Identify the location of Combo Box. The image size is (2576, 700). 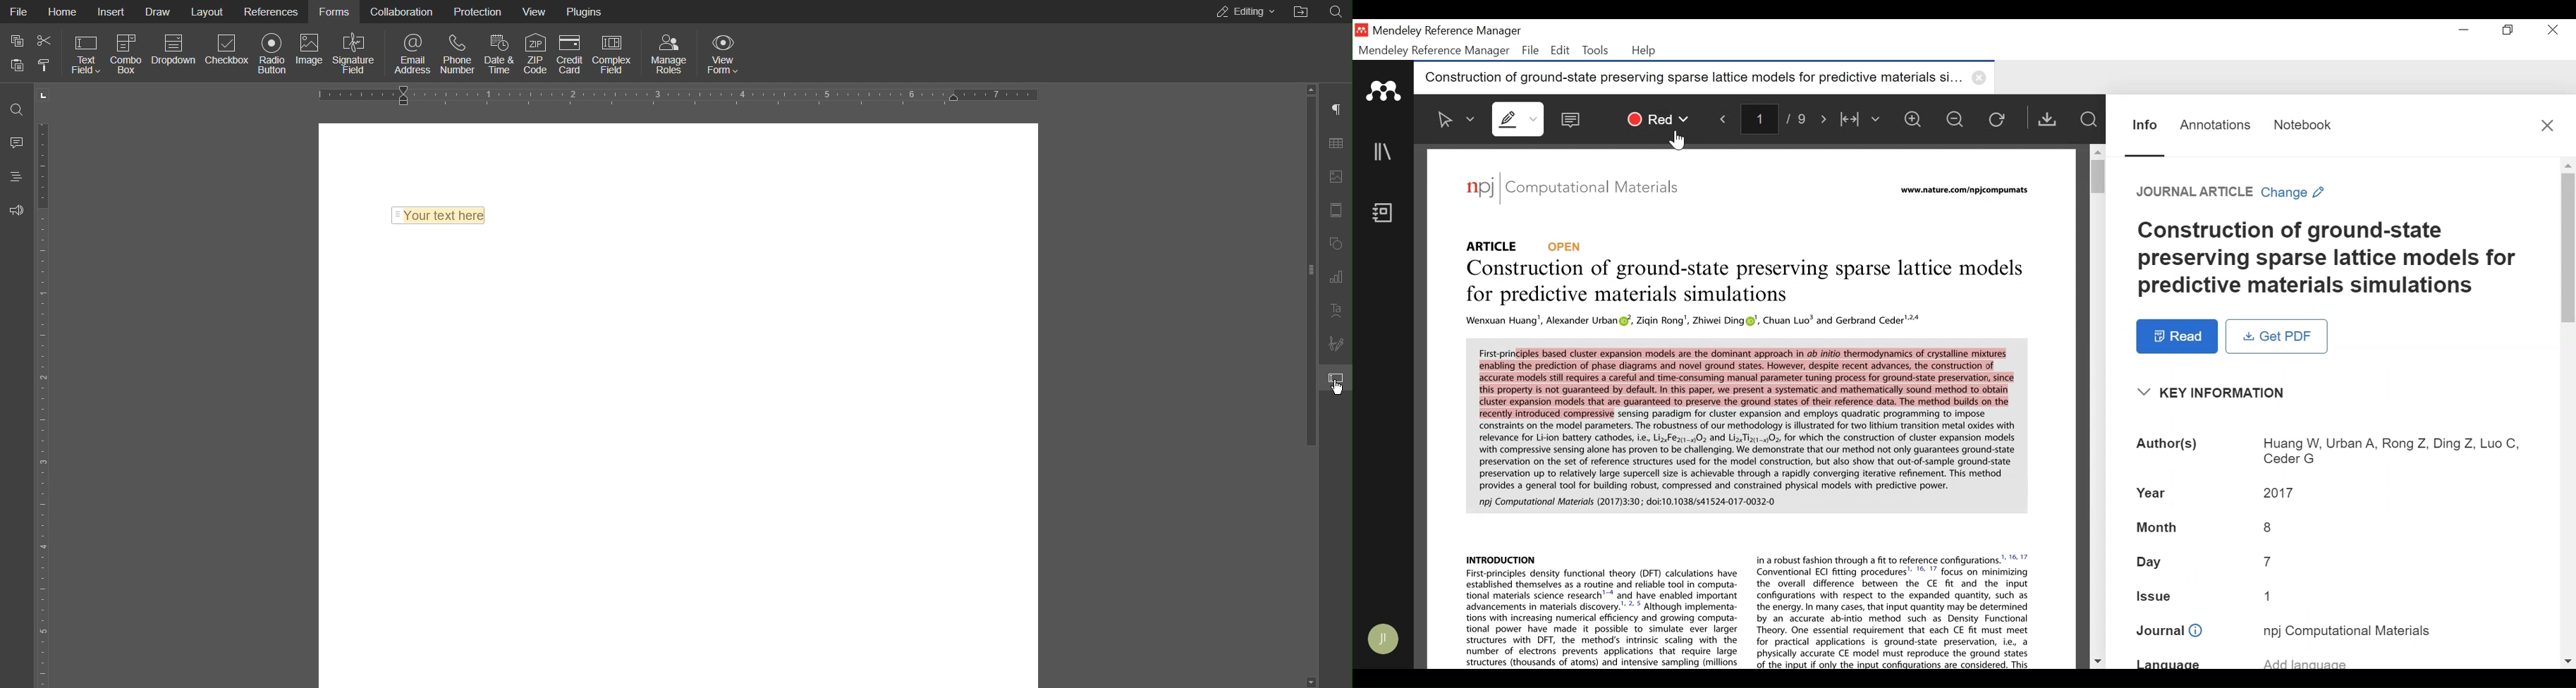
(127, 54).